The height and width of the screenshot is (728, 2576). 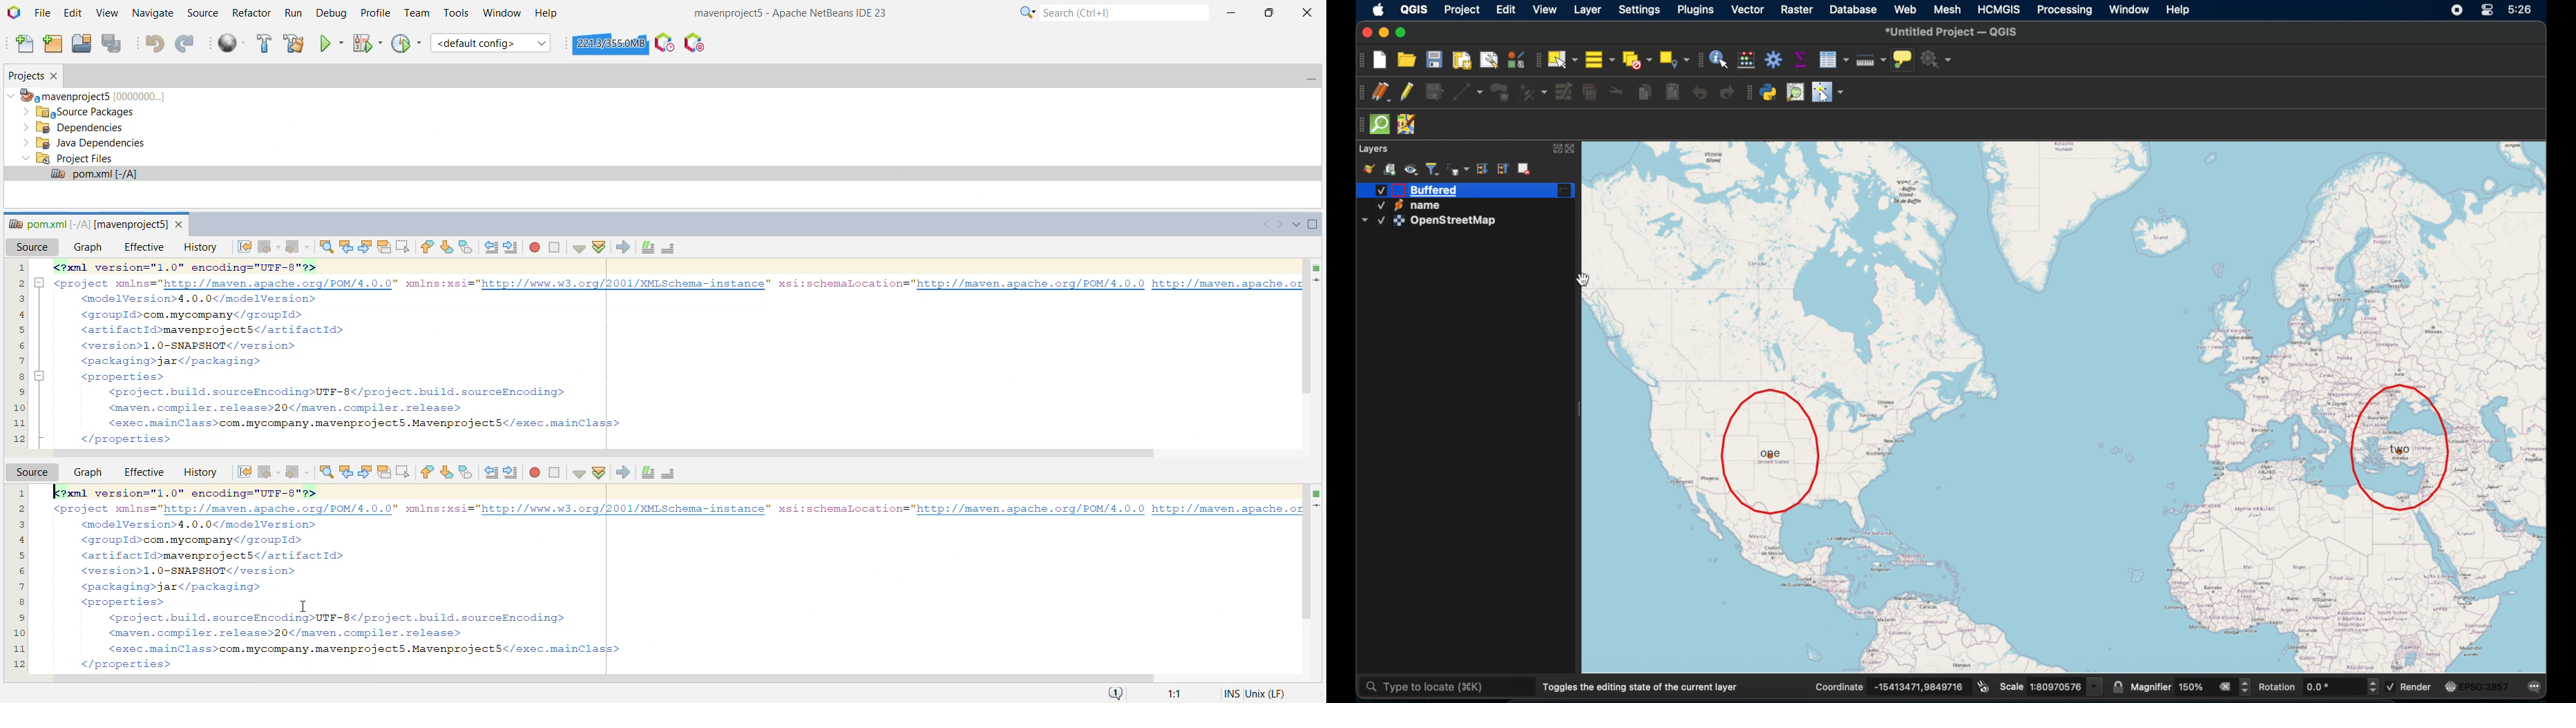 What do you see at coordinates (1379, 124) in the screenshot?
I see `quicksom` at bounding box center [1379, 124].